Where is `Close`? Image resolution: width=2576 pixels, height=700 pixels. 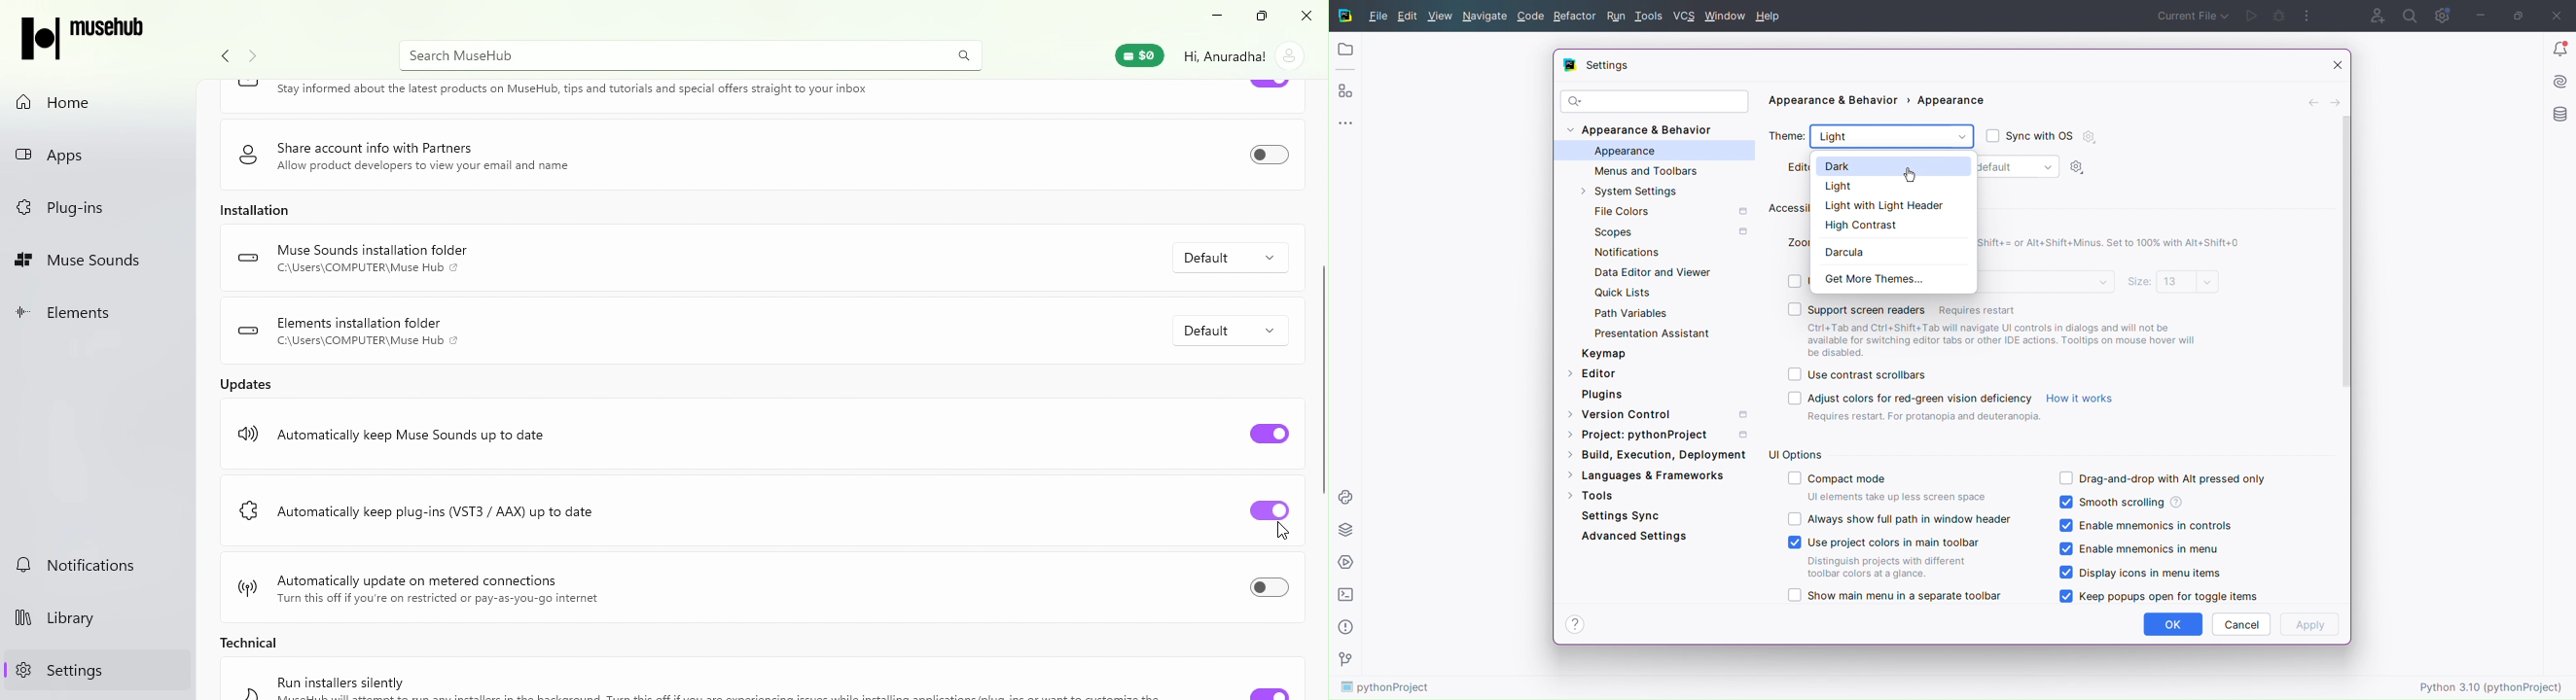 Close is located at coordinates (1309, 18).